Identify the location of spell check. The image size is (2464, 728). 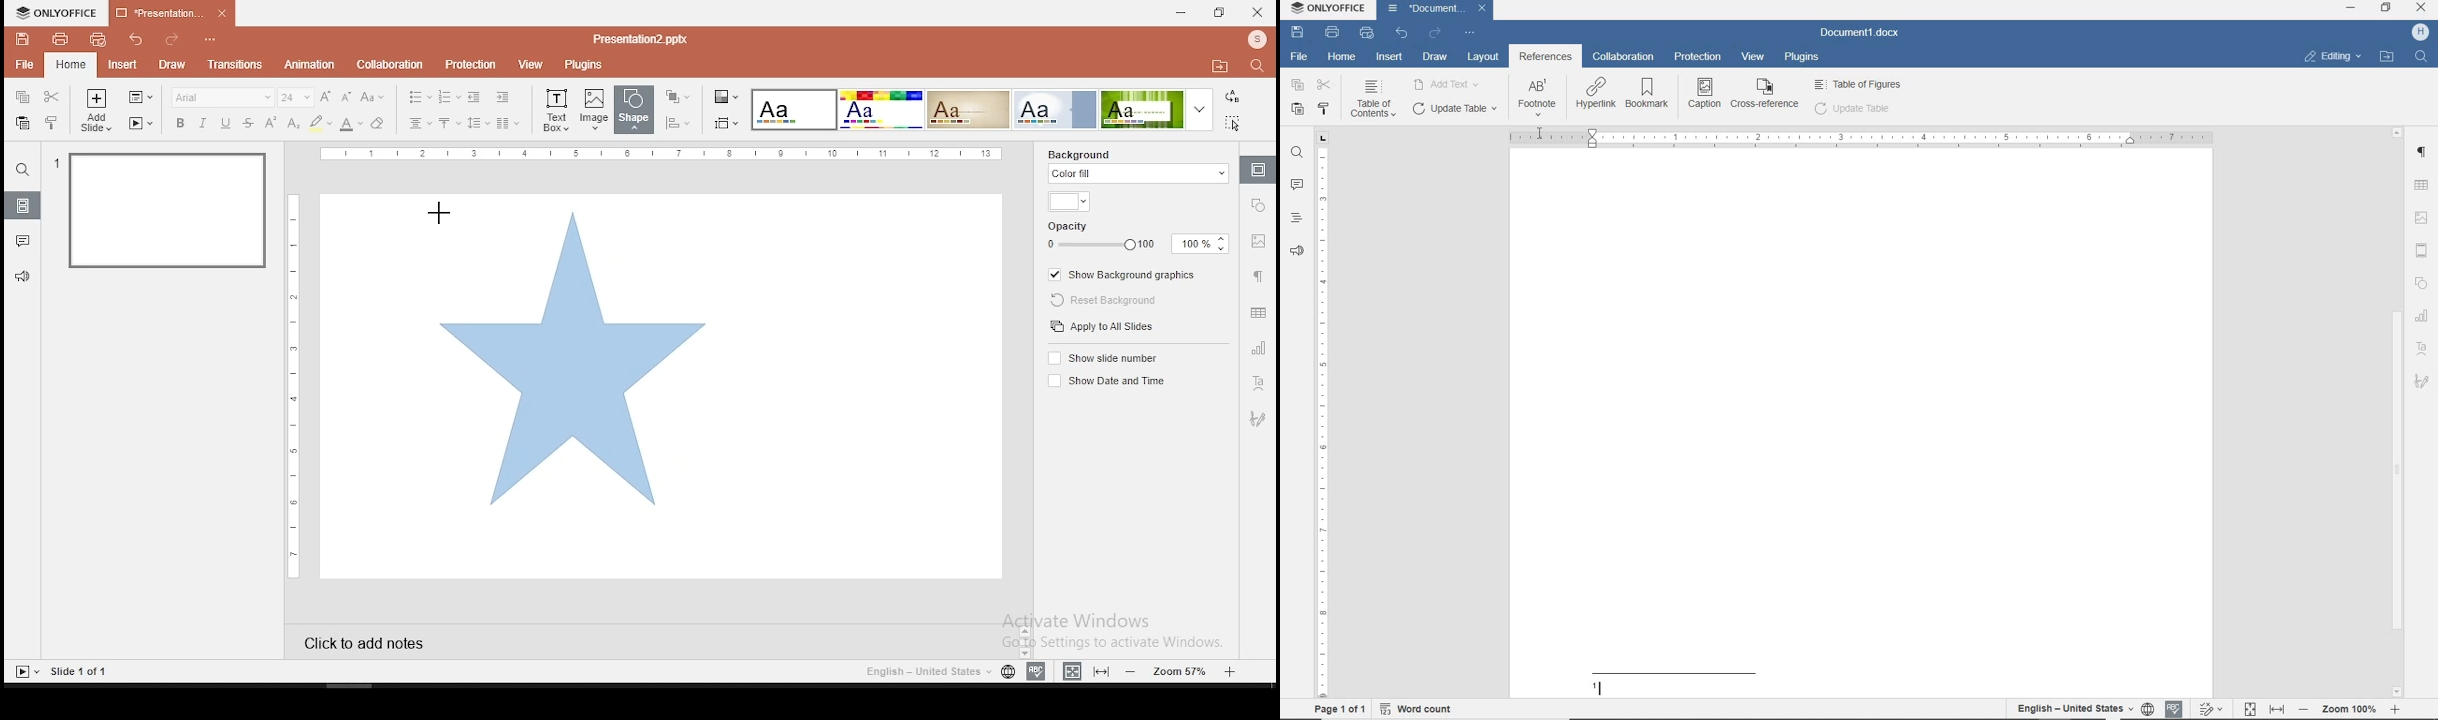
(2177, 709).